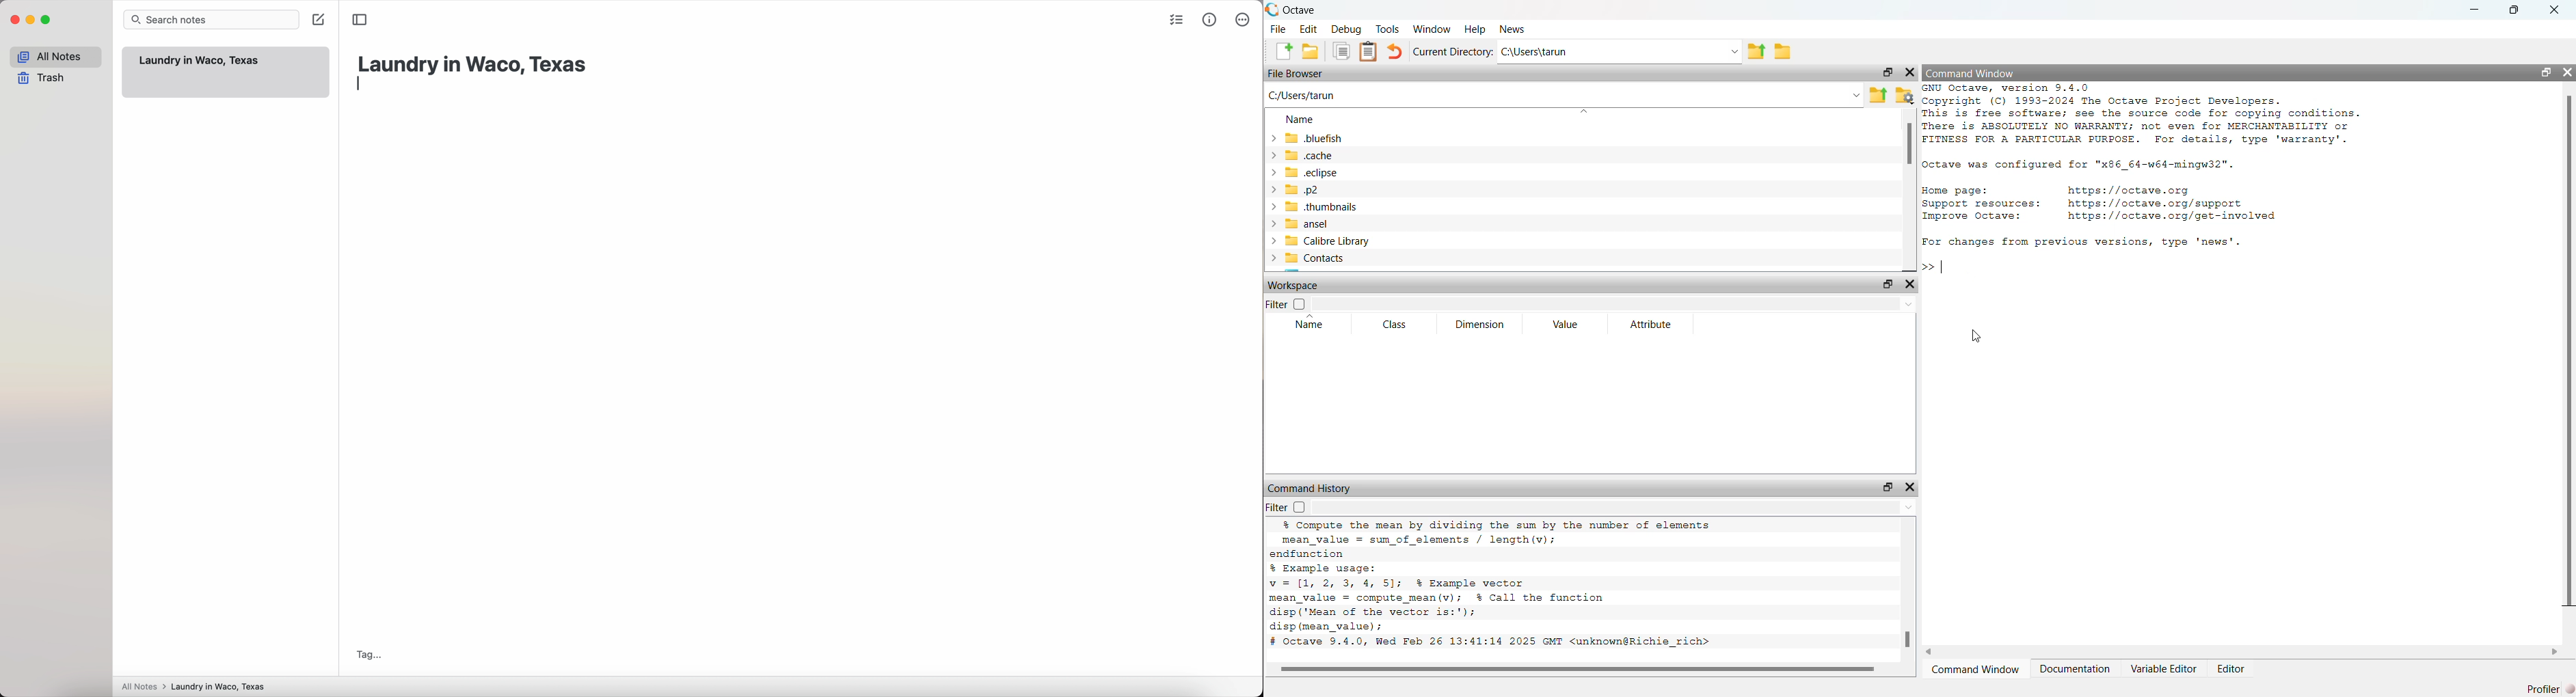  I want to click on typing indicator , so click(1943, 269).